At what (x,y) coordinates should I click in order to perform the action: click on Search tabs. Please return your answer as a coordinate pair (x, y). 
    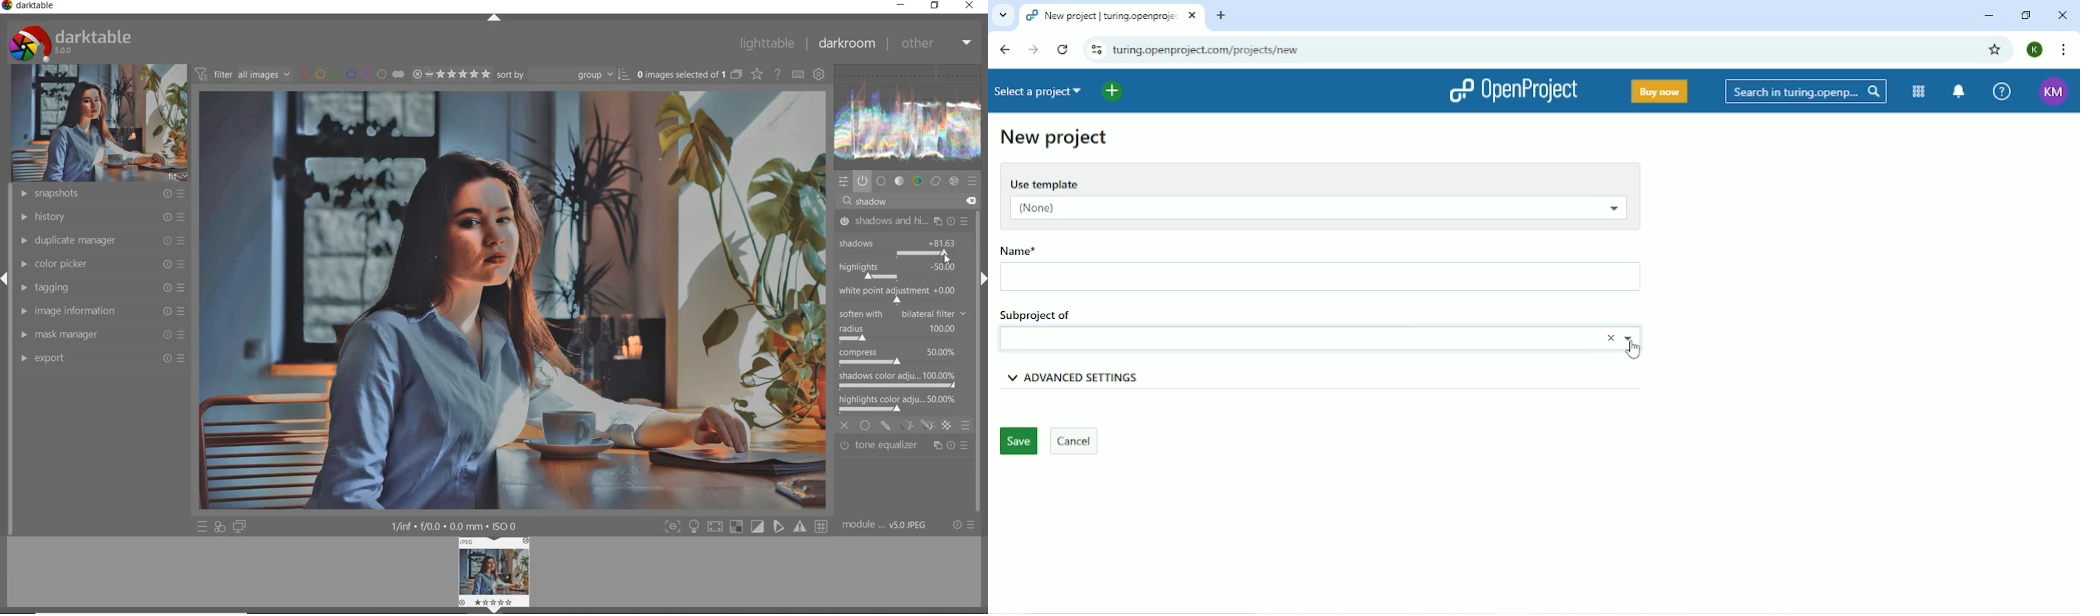
    Looking at the image, I should click on (1002, 16).